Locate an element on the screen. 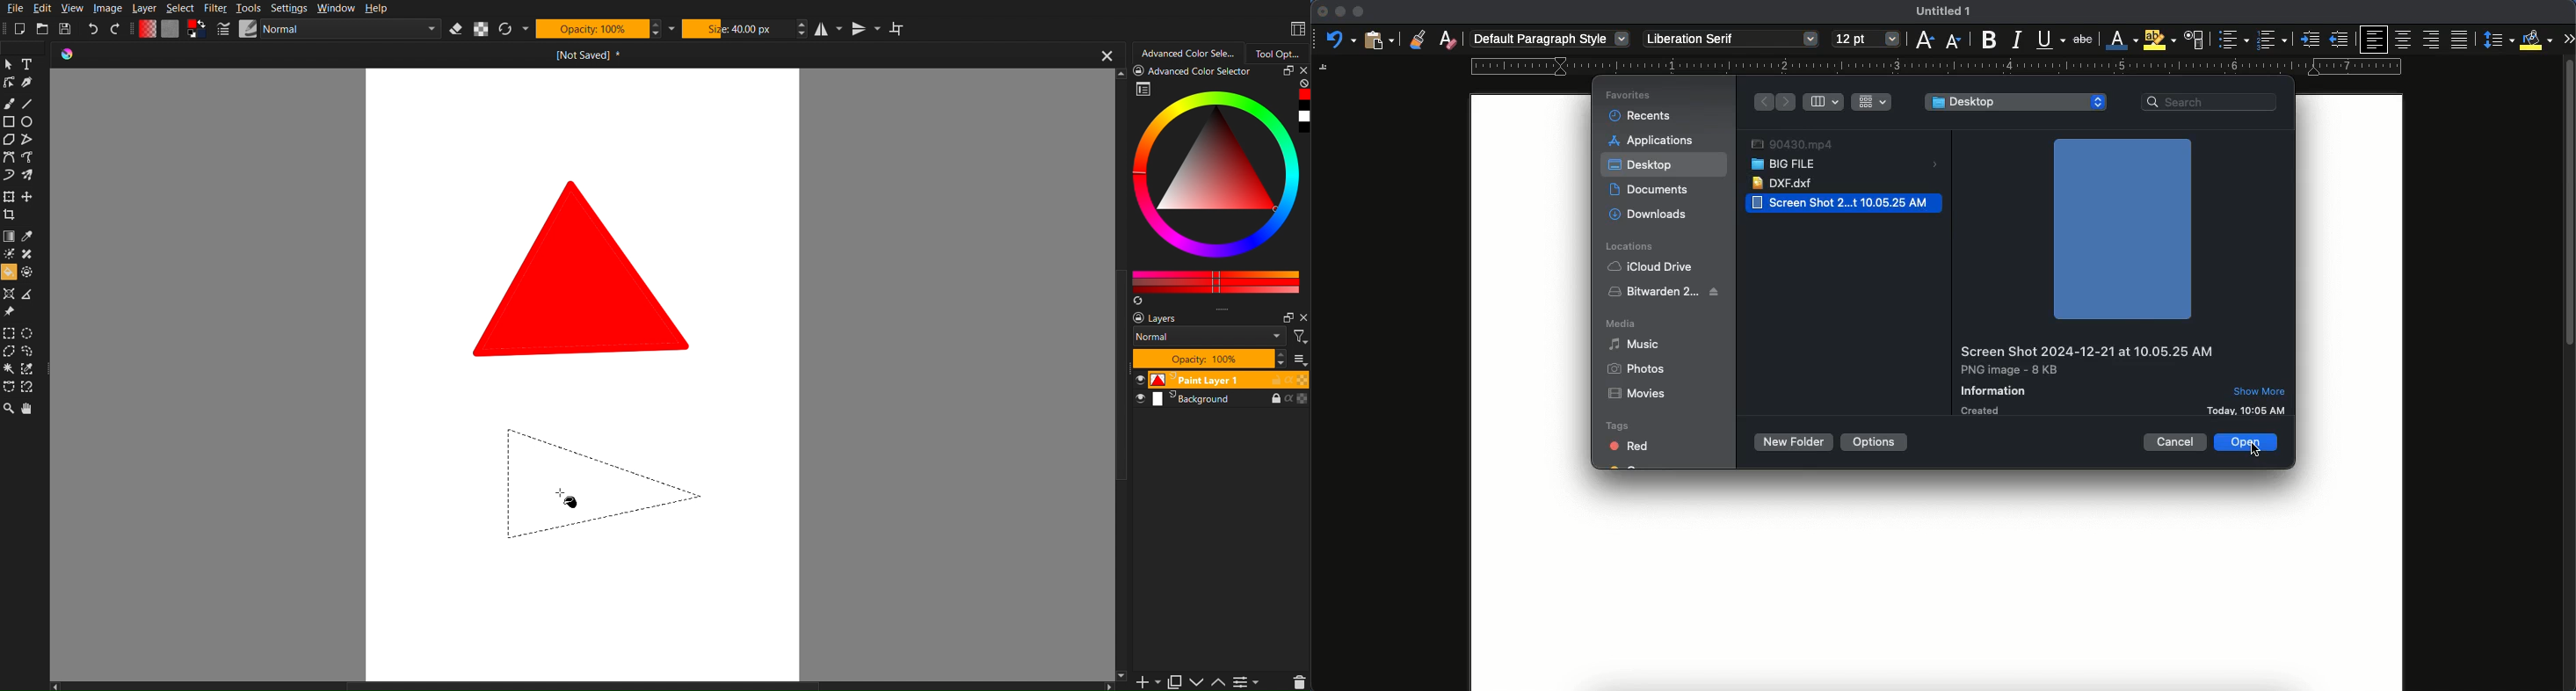 This screenshot has width=2576, height=700. Free shape is located at coordinates (28, 175).